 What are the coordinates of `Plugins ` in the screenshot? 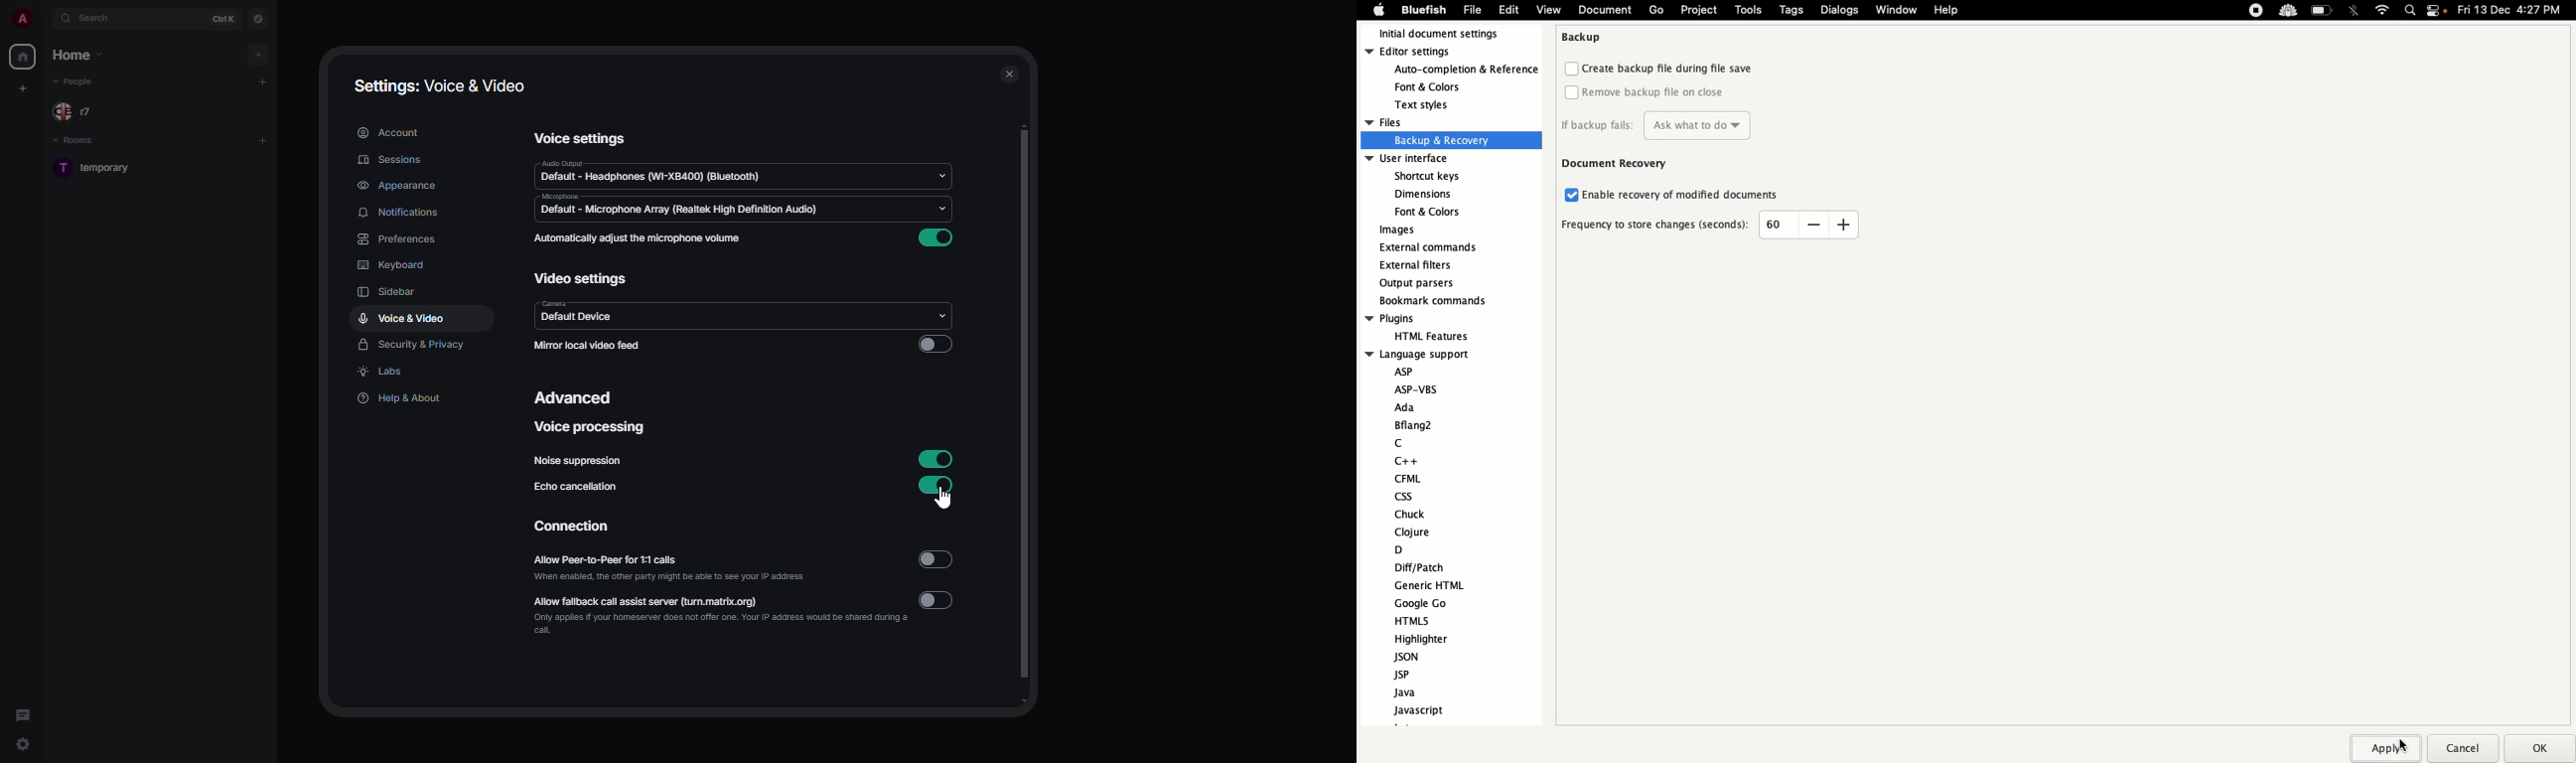 It's located at (1424, 329).